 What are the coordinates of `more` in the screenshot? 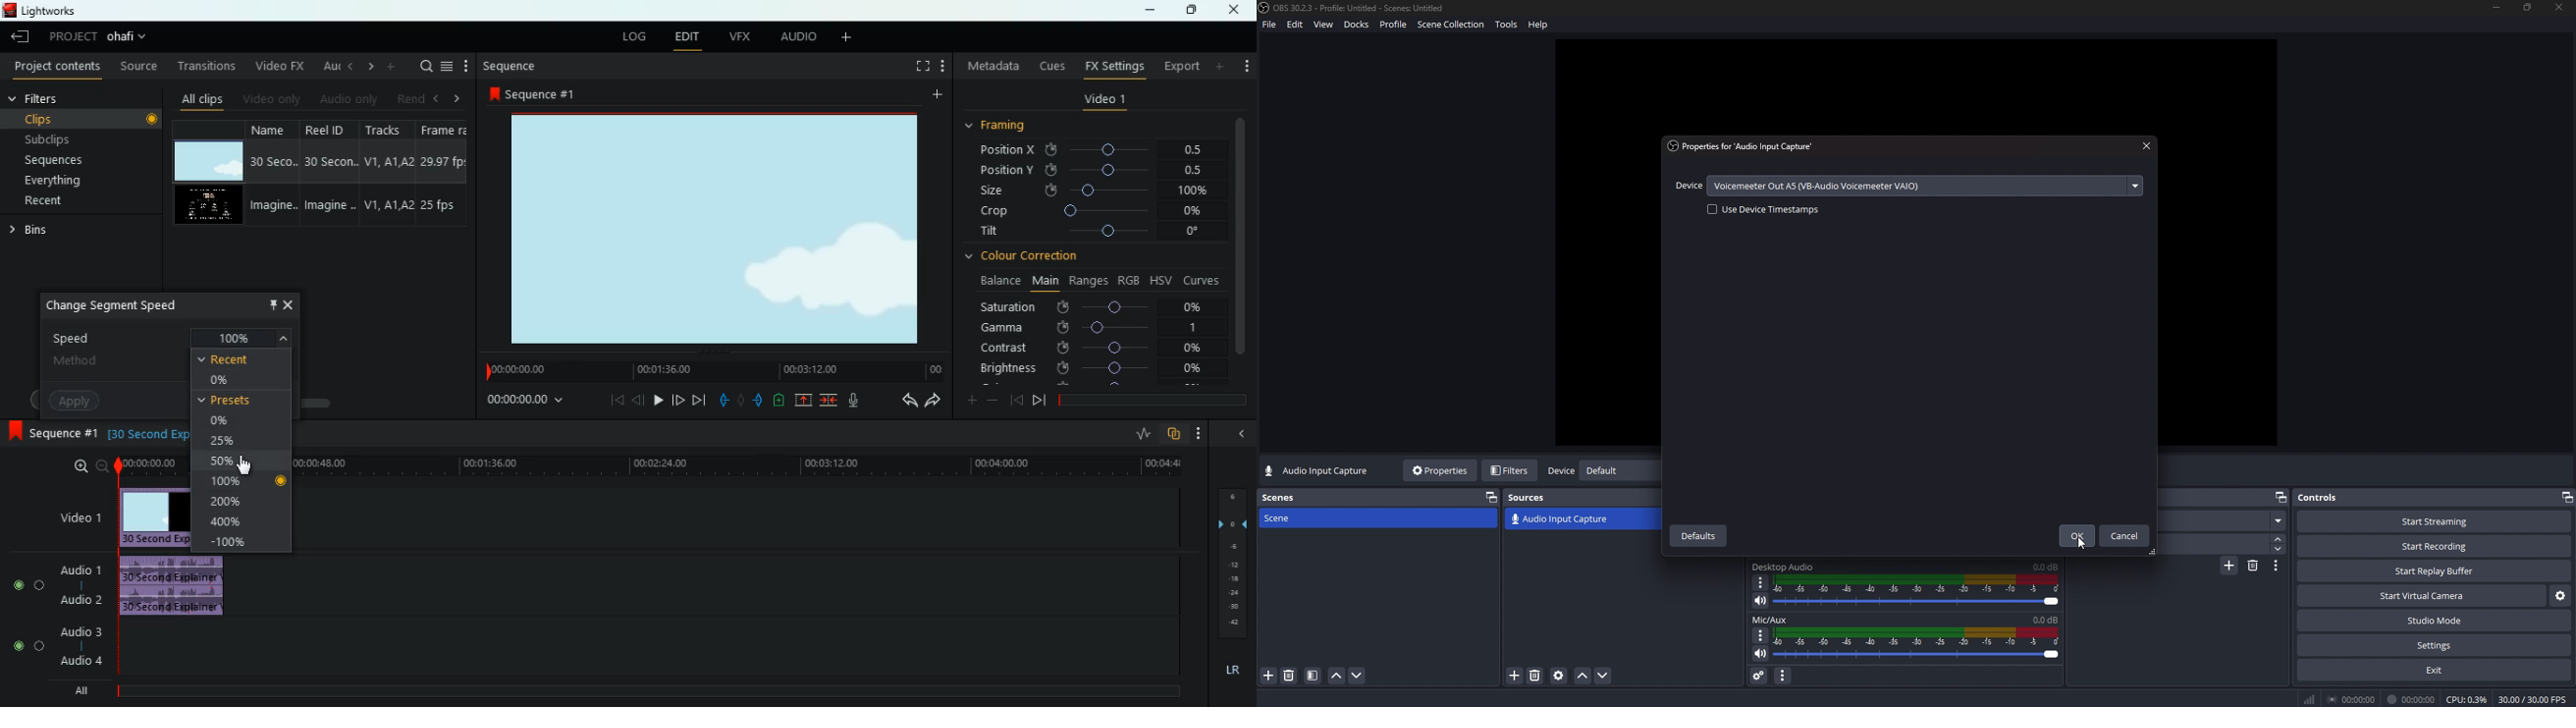 It's located at (466, 65).